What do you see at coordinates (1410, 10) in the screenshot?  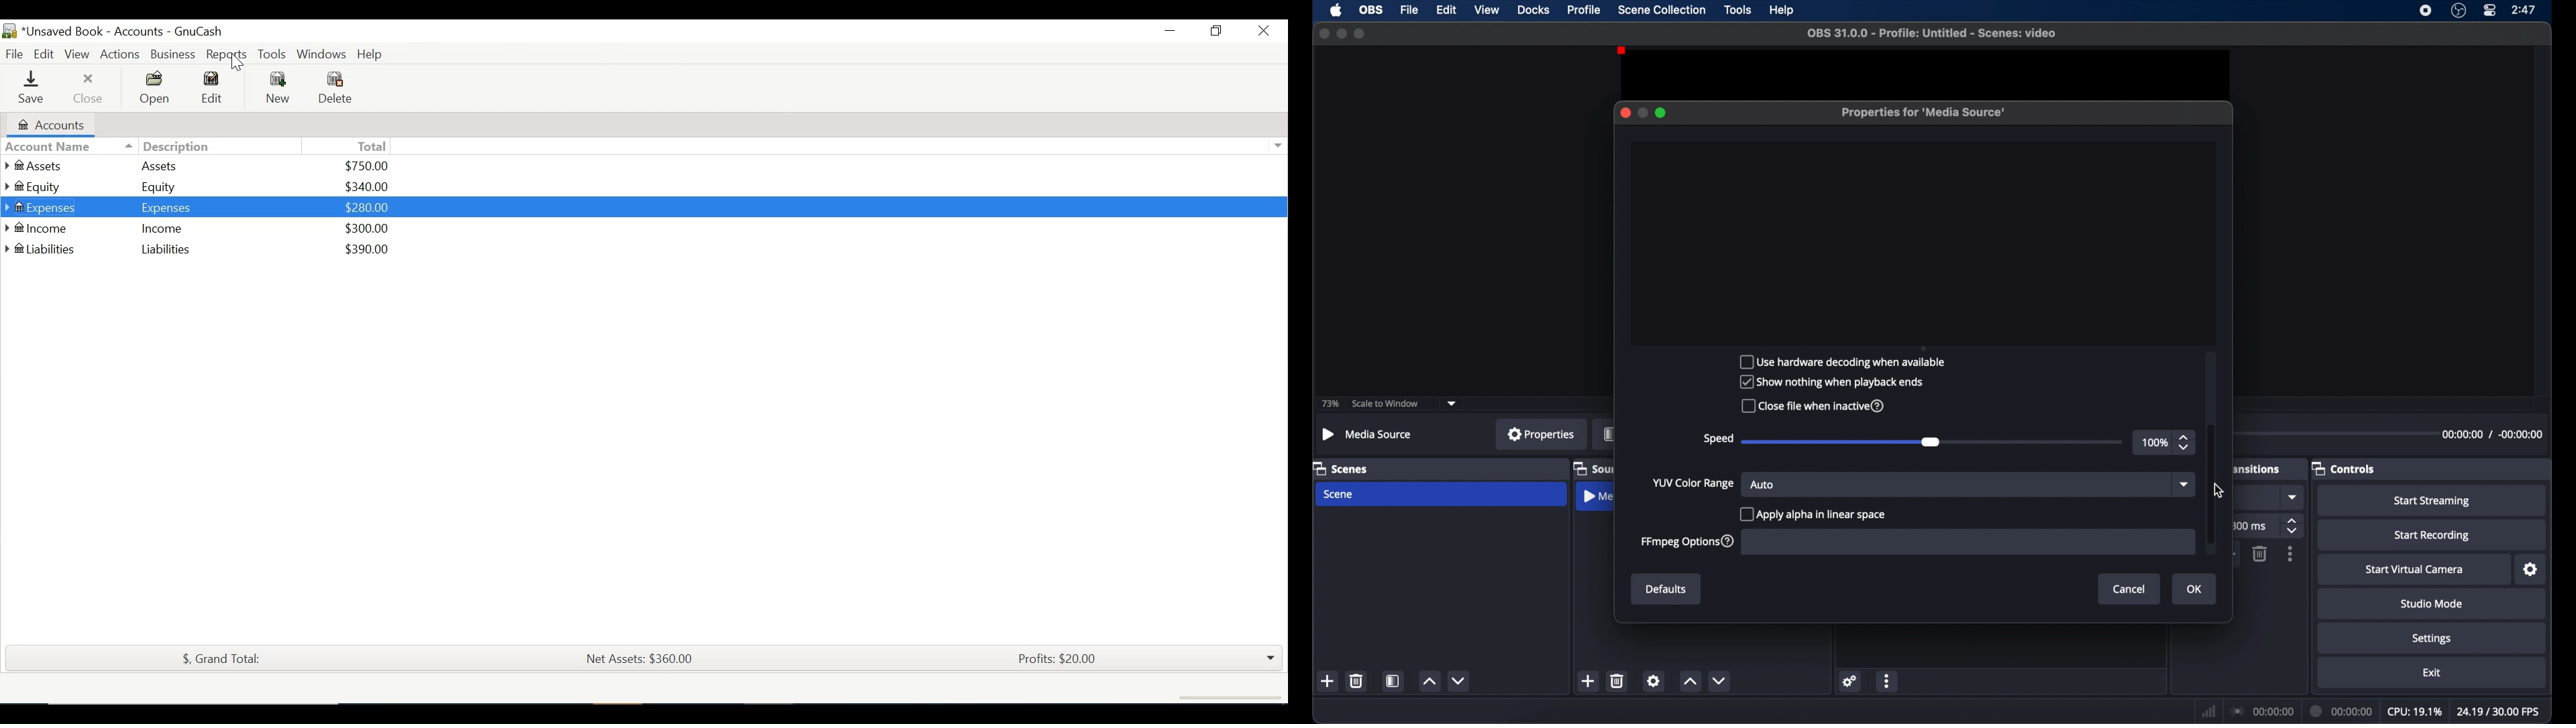 I see `file` at bounding box center [1410, 10].